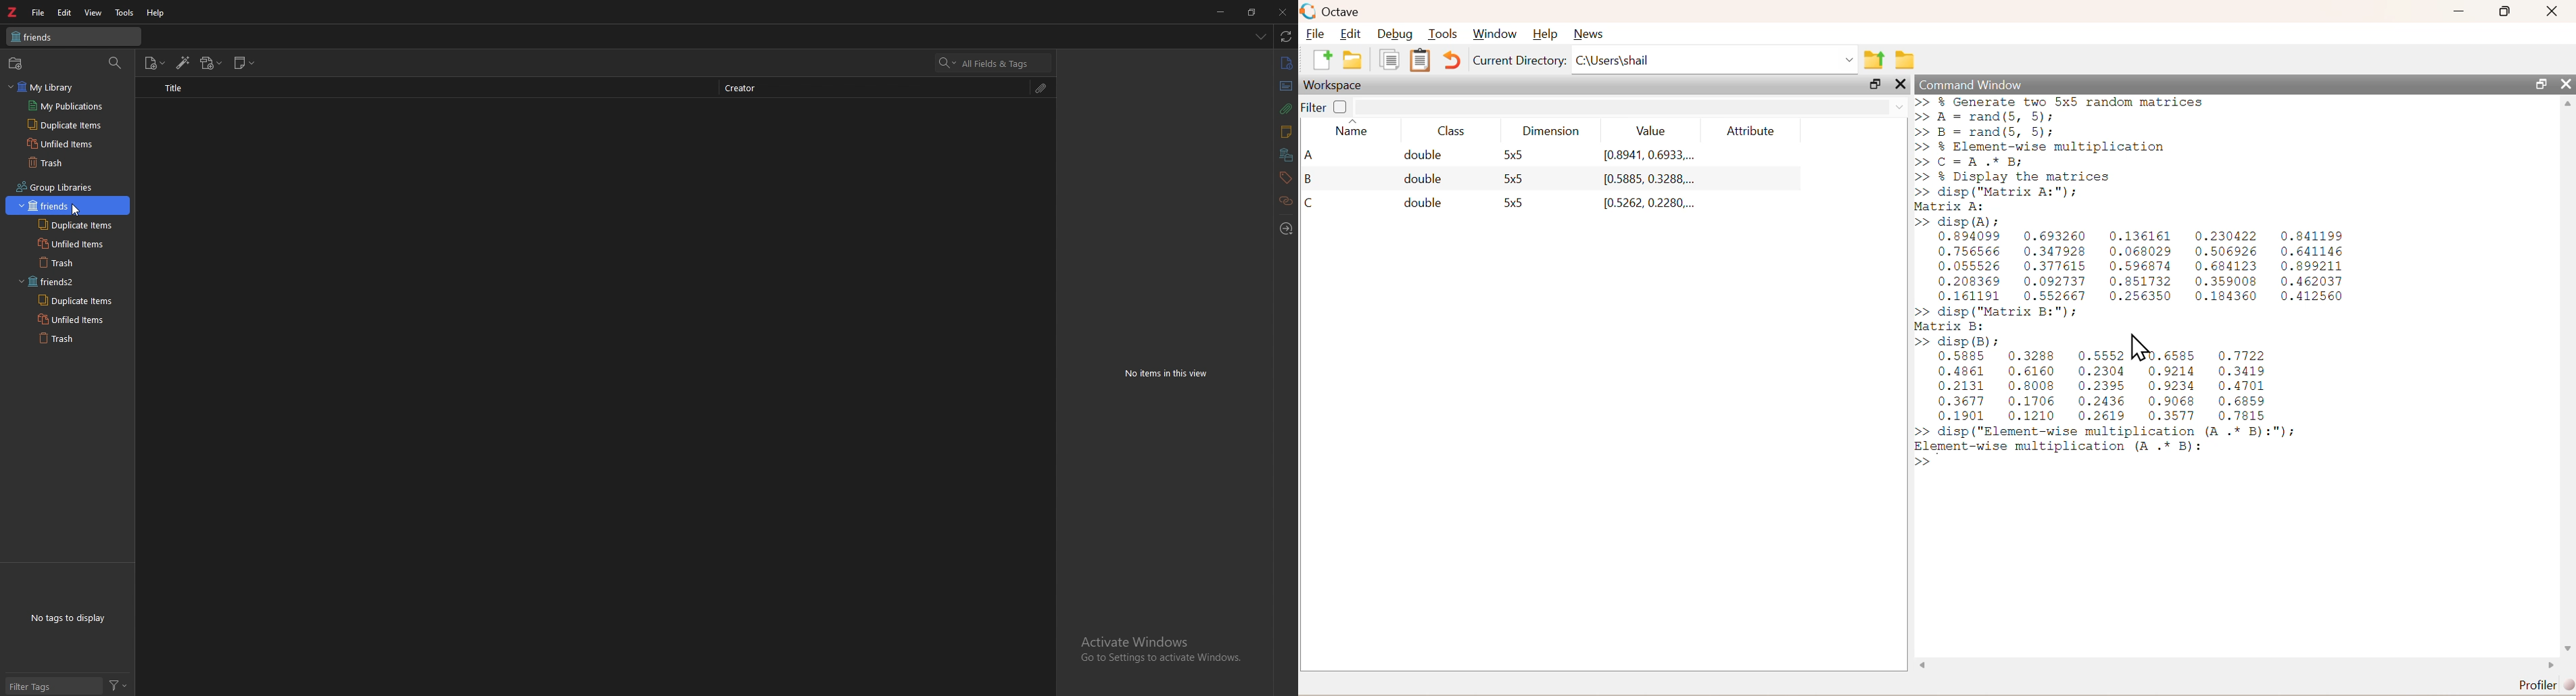 This screenshot has width=2576, height=700. What do you see at coordinates (1333, 11) in the screenshot?
I see `Octave` at bounding box center [1333, 11].